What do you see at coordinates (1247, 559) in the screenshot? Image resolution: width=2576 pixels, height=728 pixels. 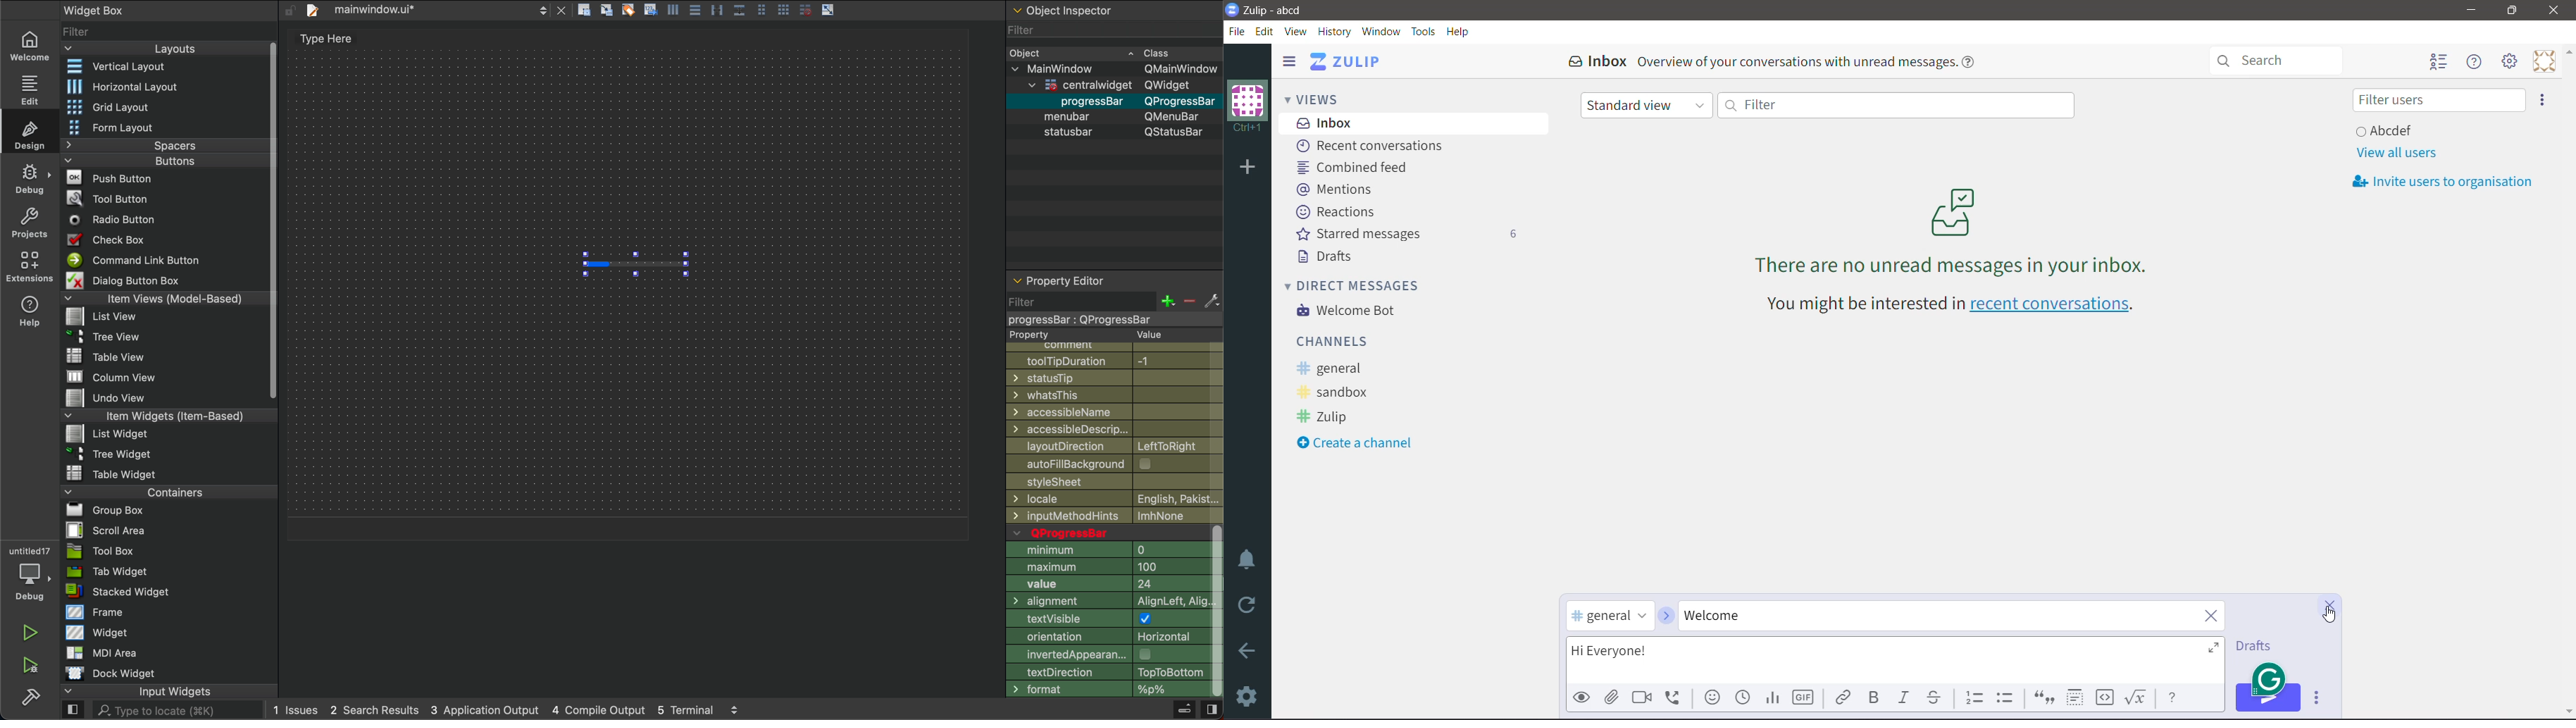 I see `Enable Do Not Disturb` at bounding box center [1247, 559].